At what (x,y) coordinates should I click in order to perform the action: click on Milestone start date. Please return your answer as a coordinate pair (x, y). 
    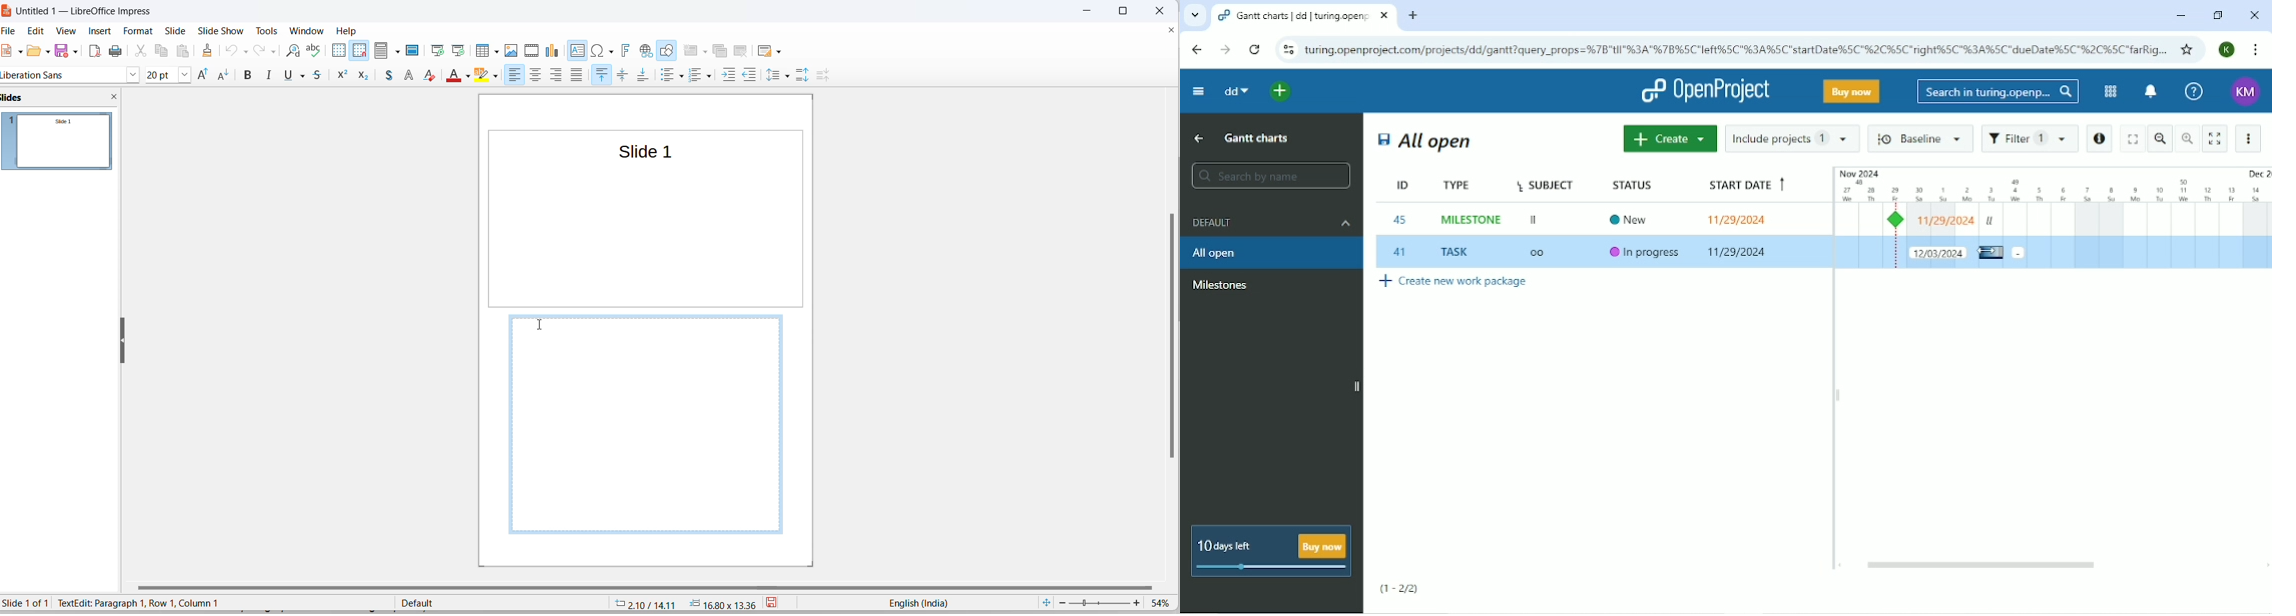
    Looking at the image, I should click on (1947, 221).